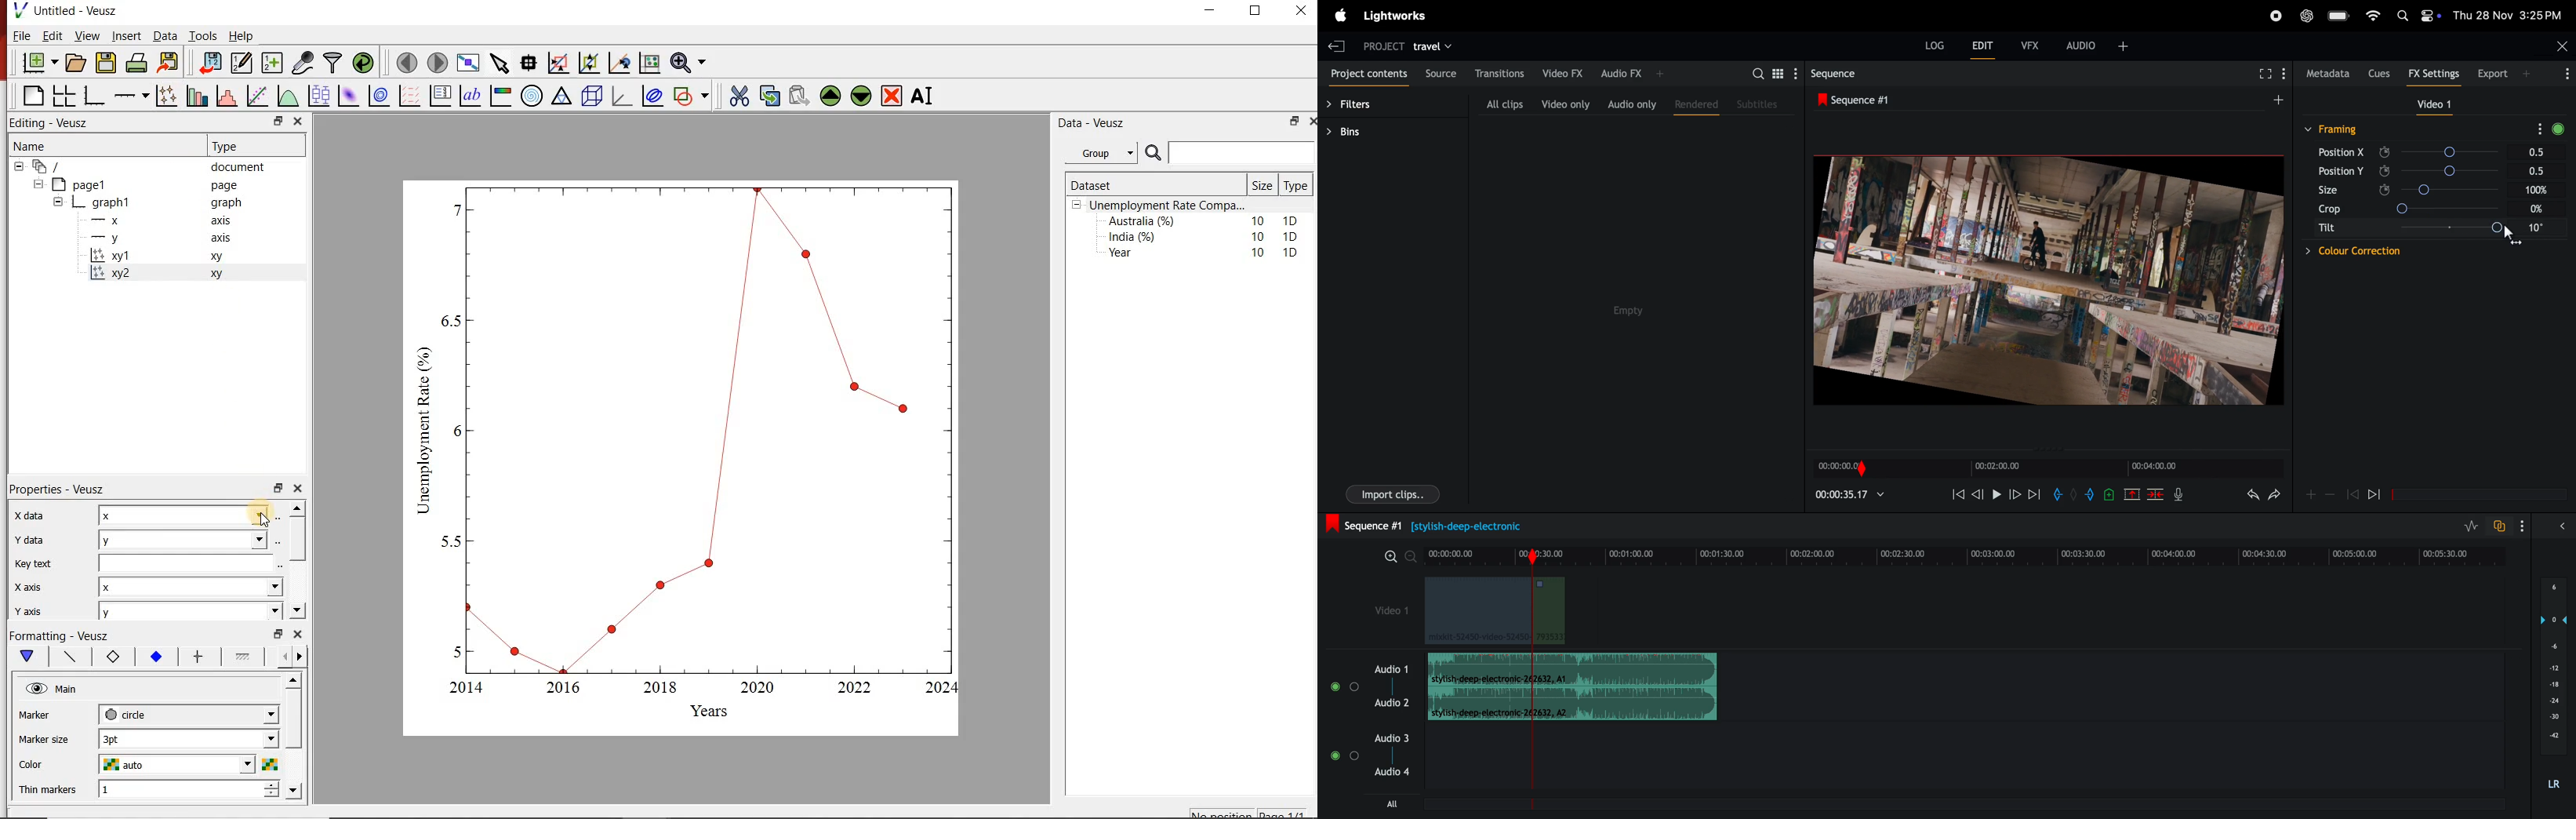 This screenshot has width=2576, height=840. I want to click on main, so click(31, 657).